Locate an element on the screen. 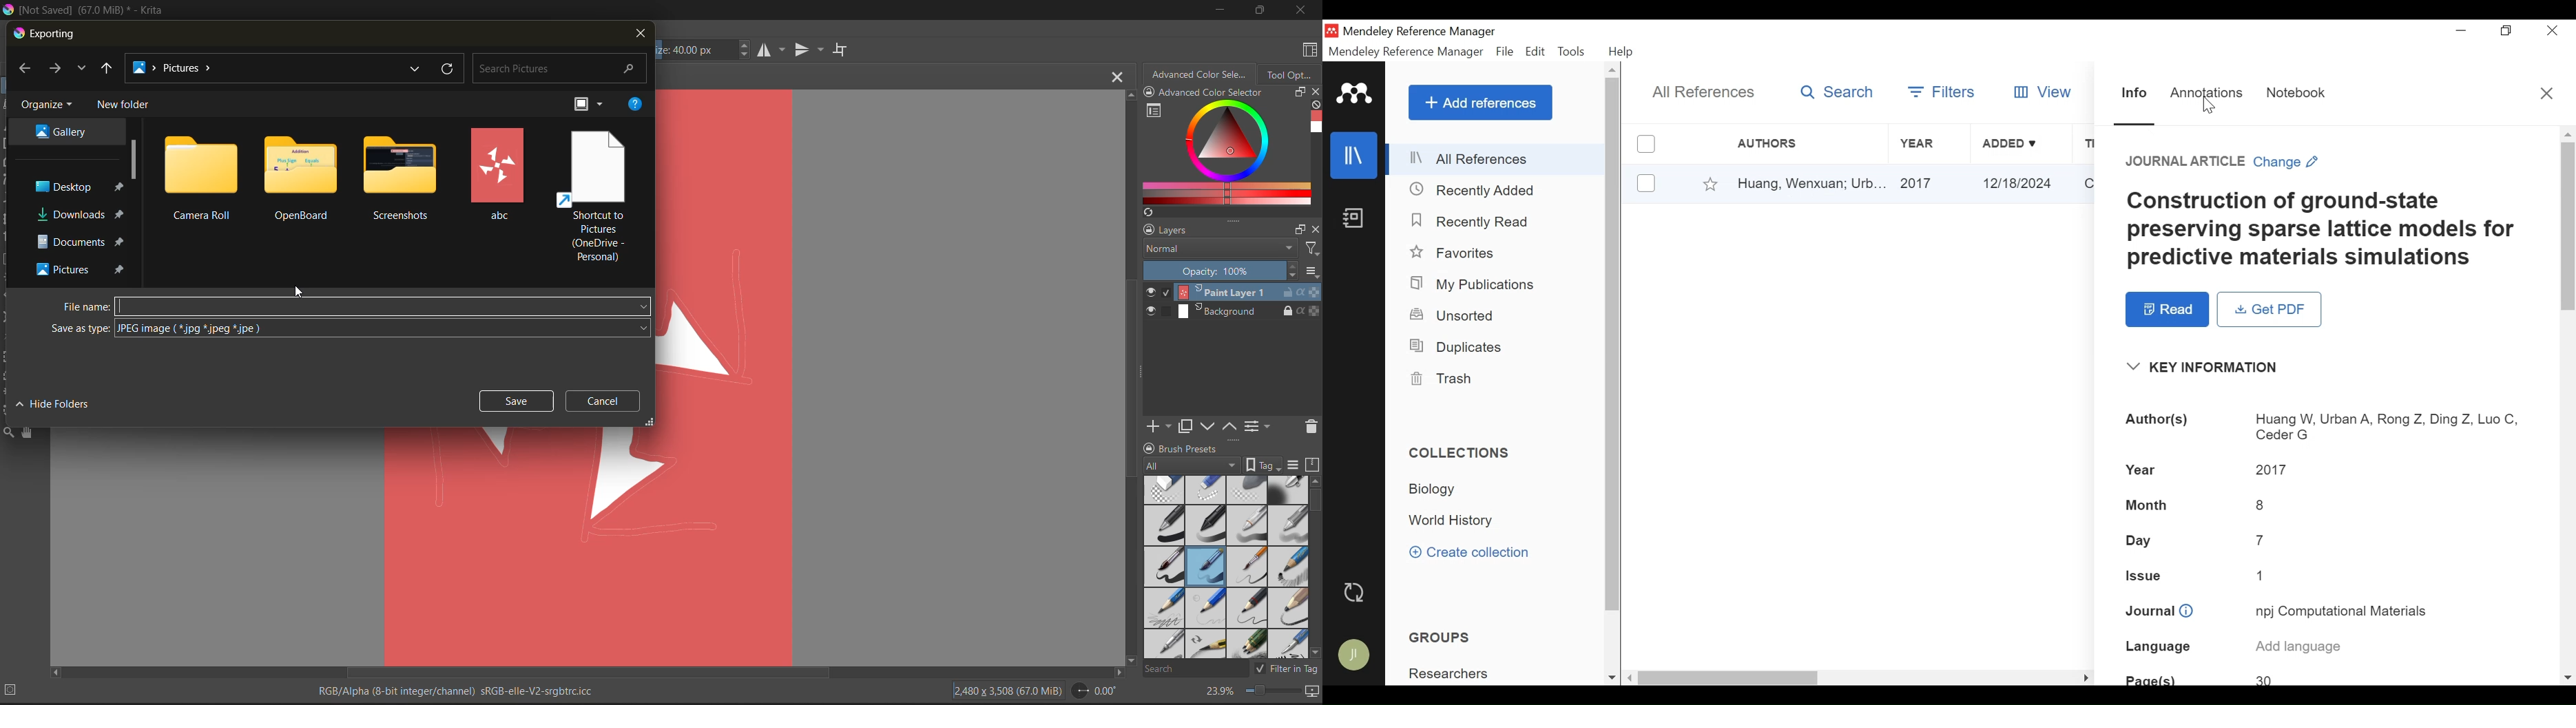 Image resolution: width=2576 pixels, height=728 pixels. opacity is located at coordinates (1230, 272).